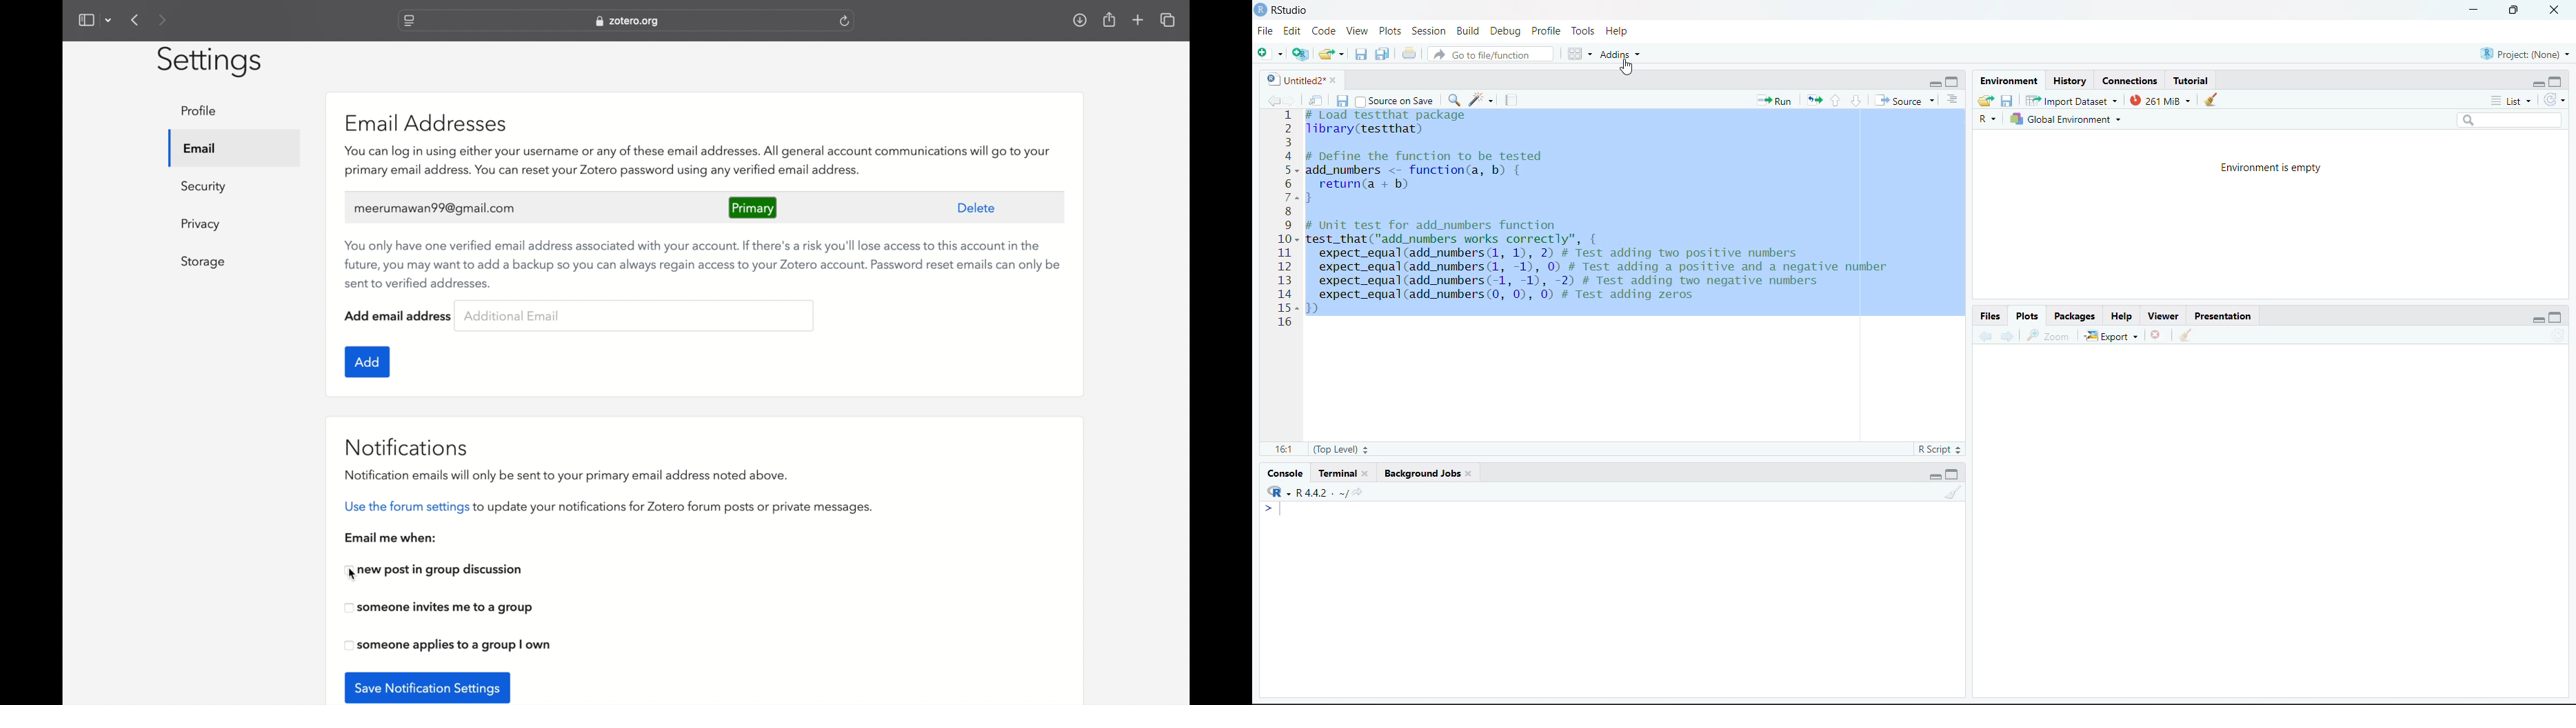  Describe the element at coordinates (2066, 119) in the screenshot. I see `Global Environment` at that location.